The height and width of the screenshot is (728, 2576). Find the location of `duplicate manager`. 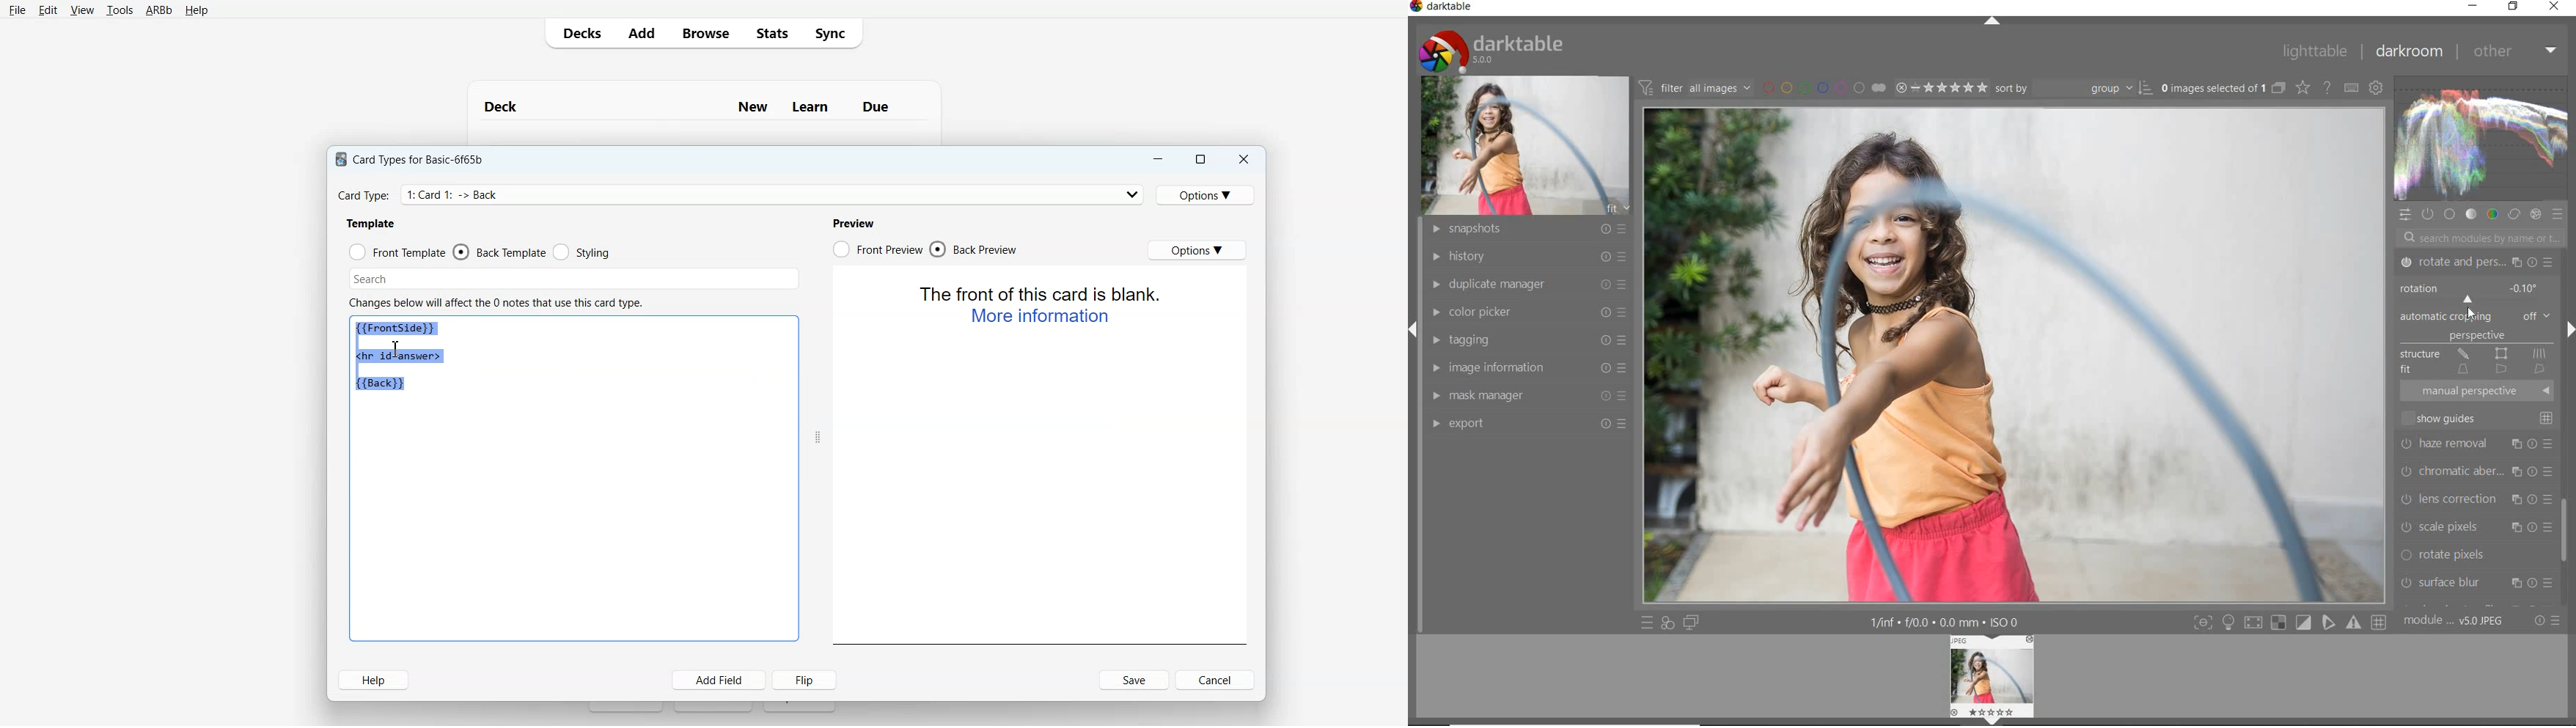

duplicate manager is located at coordinates (1530, 284).